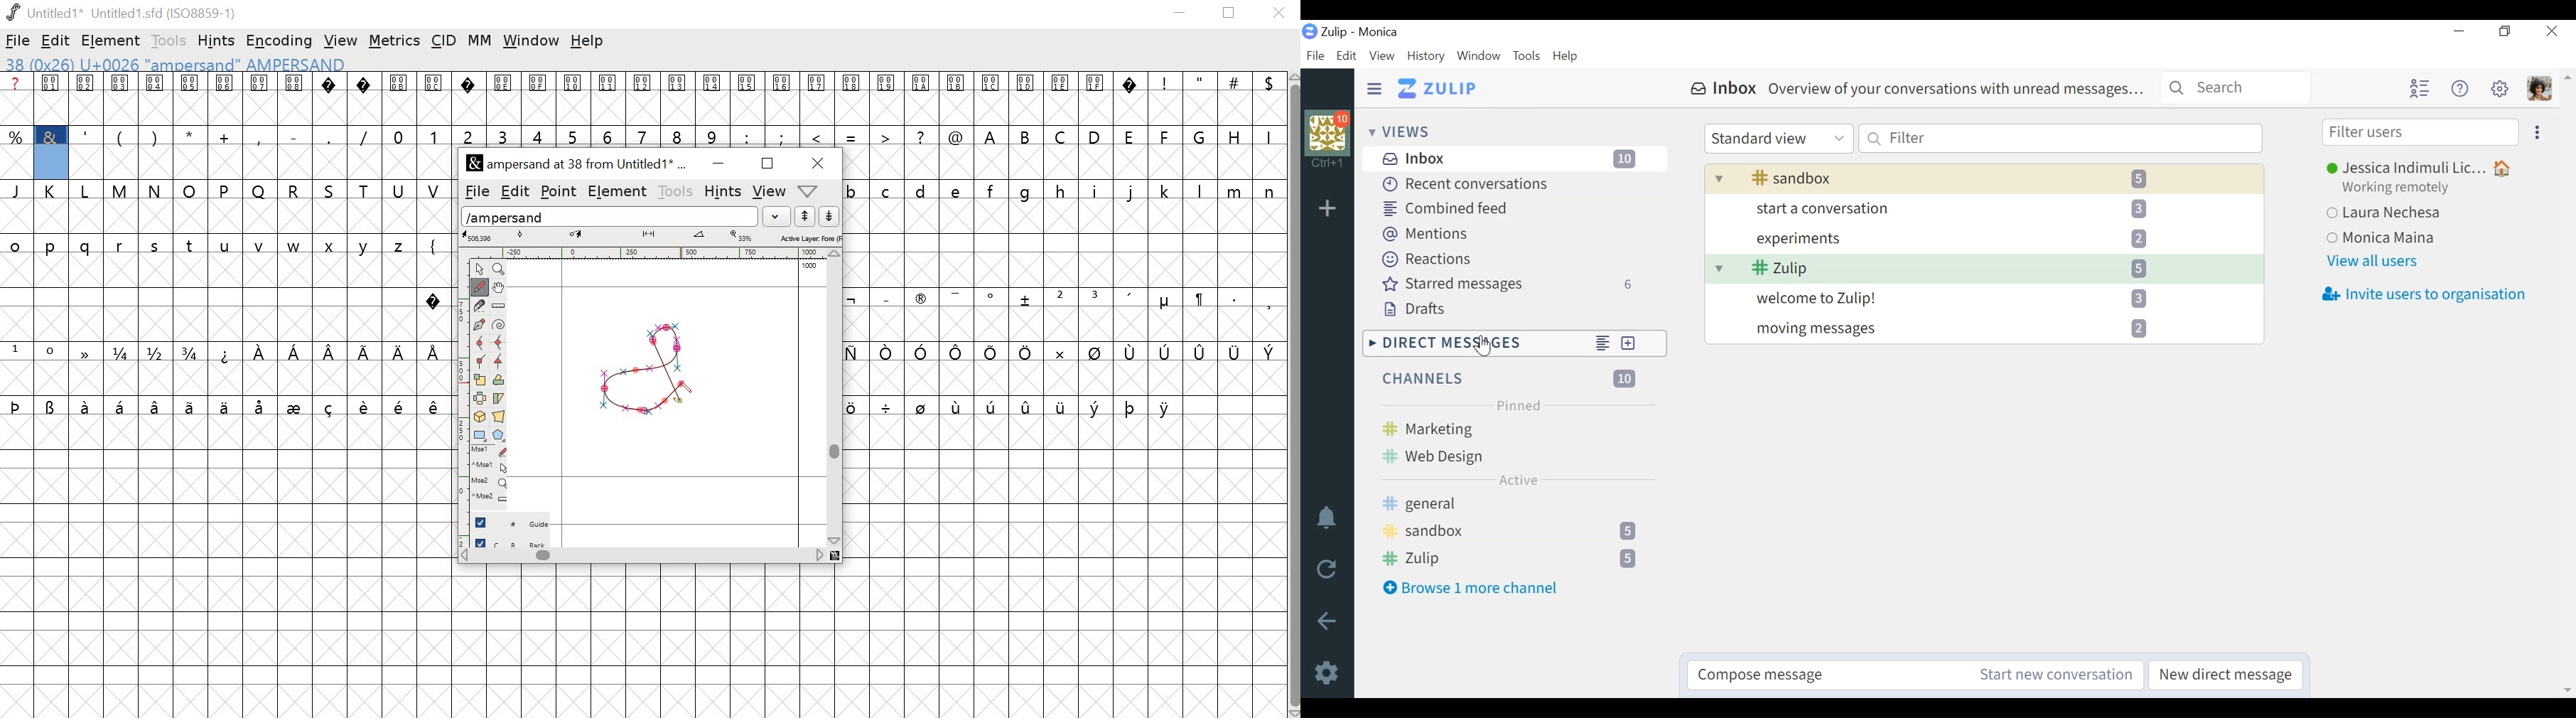  Describe the element at coordinates (814, 163) in the screenshot. I see `close` at that location.